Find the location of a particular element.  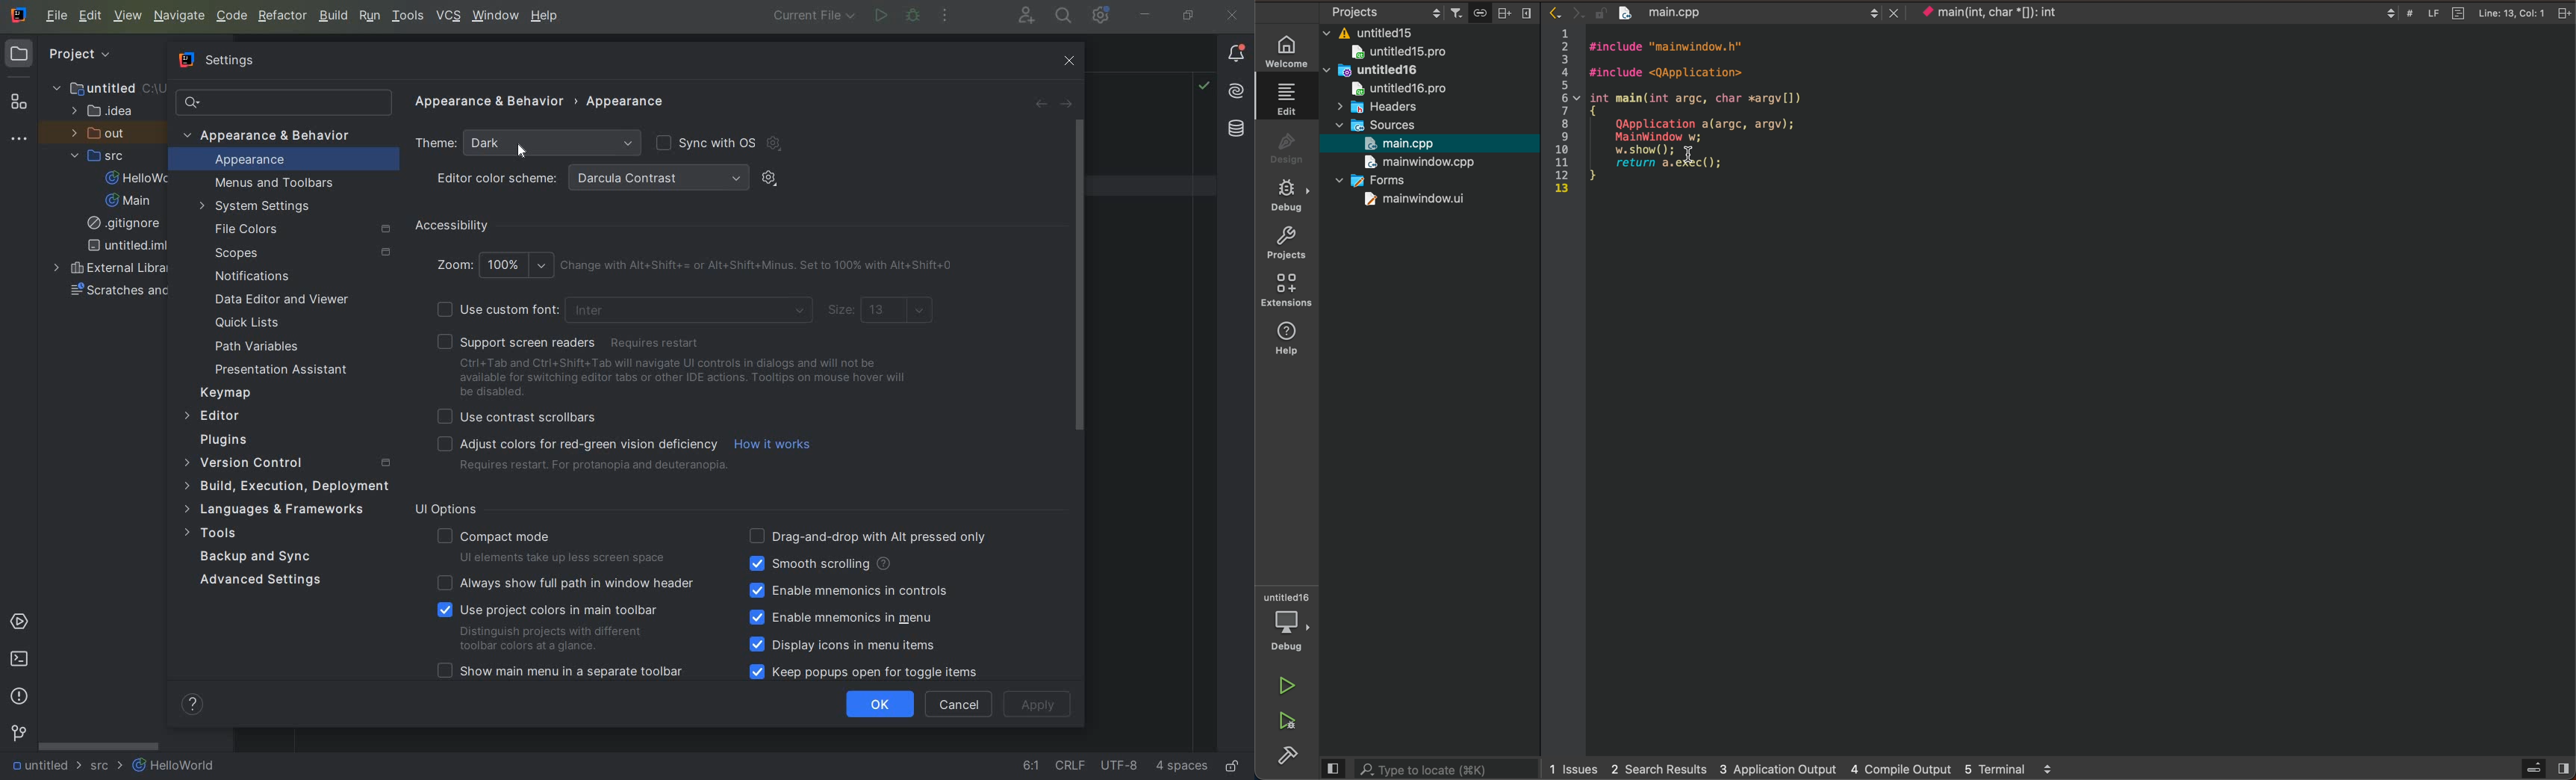

split is located at coordinates (1503, 12).